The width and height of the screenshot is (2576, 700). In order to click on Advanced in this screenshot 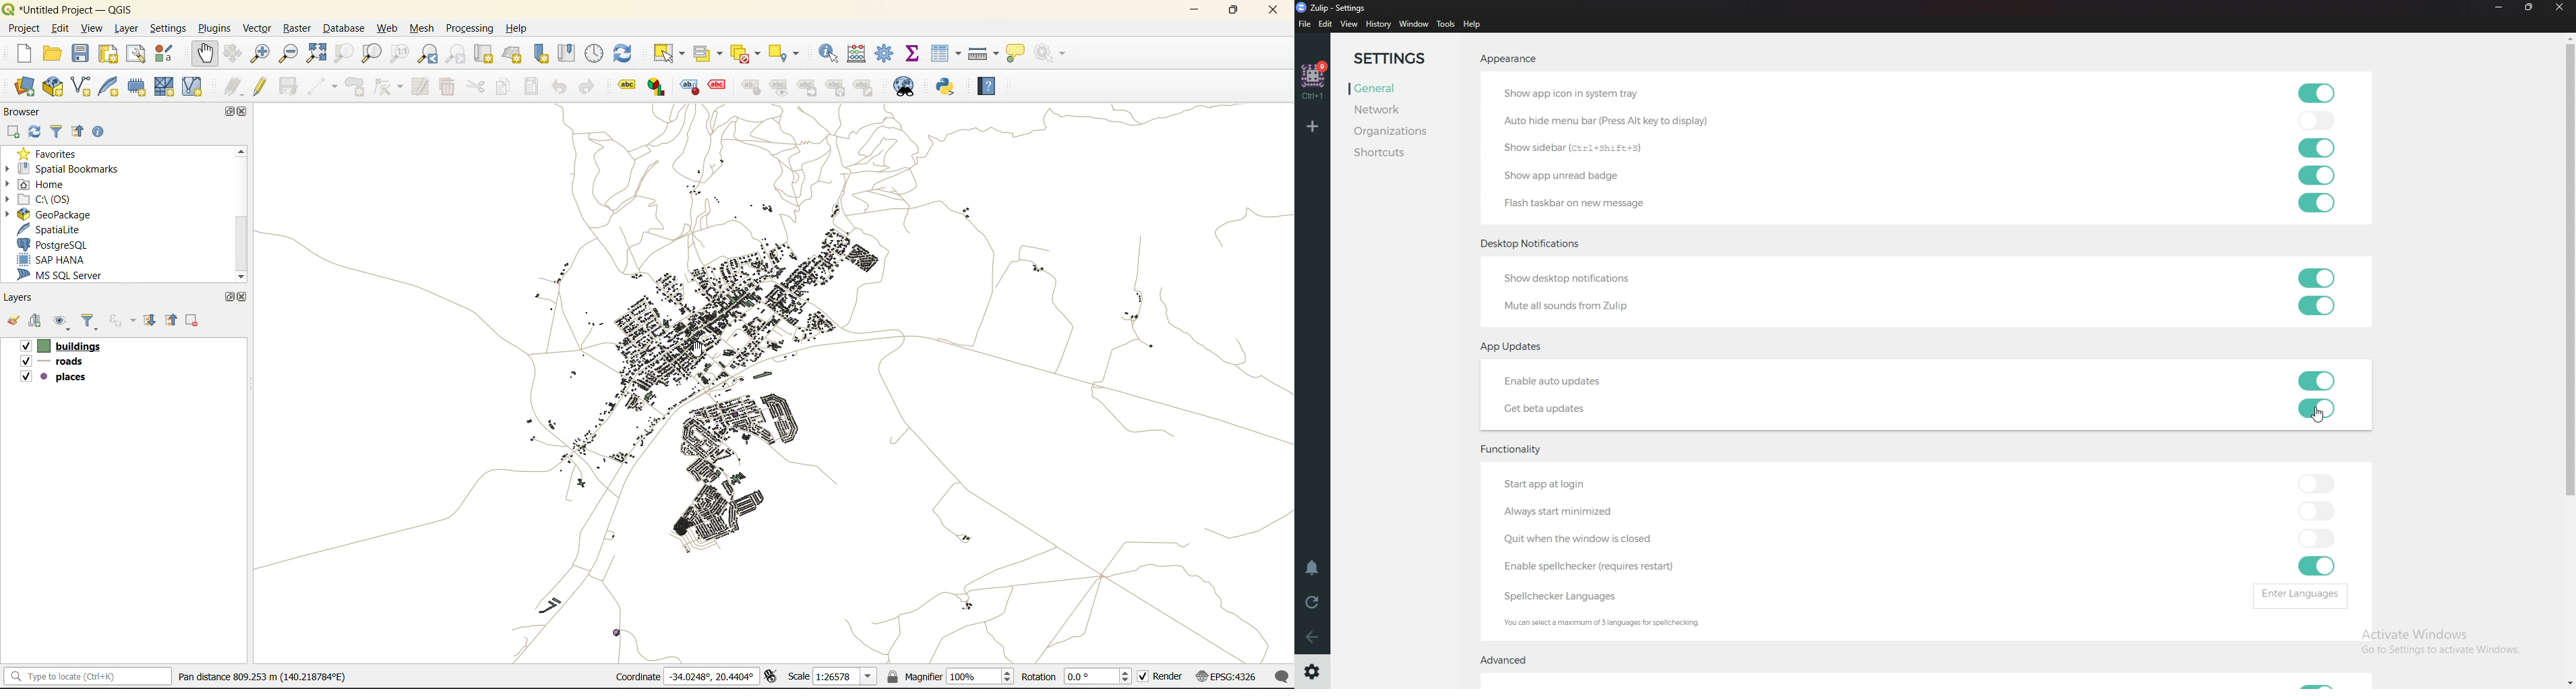, I will do `click(1511, 660)`.